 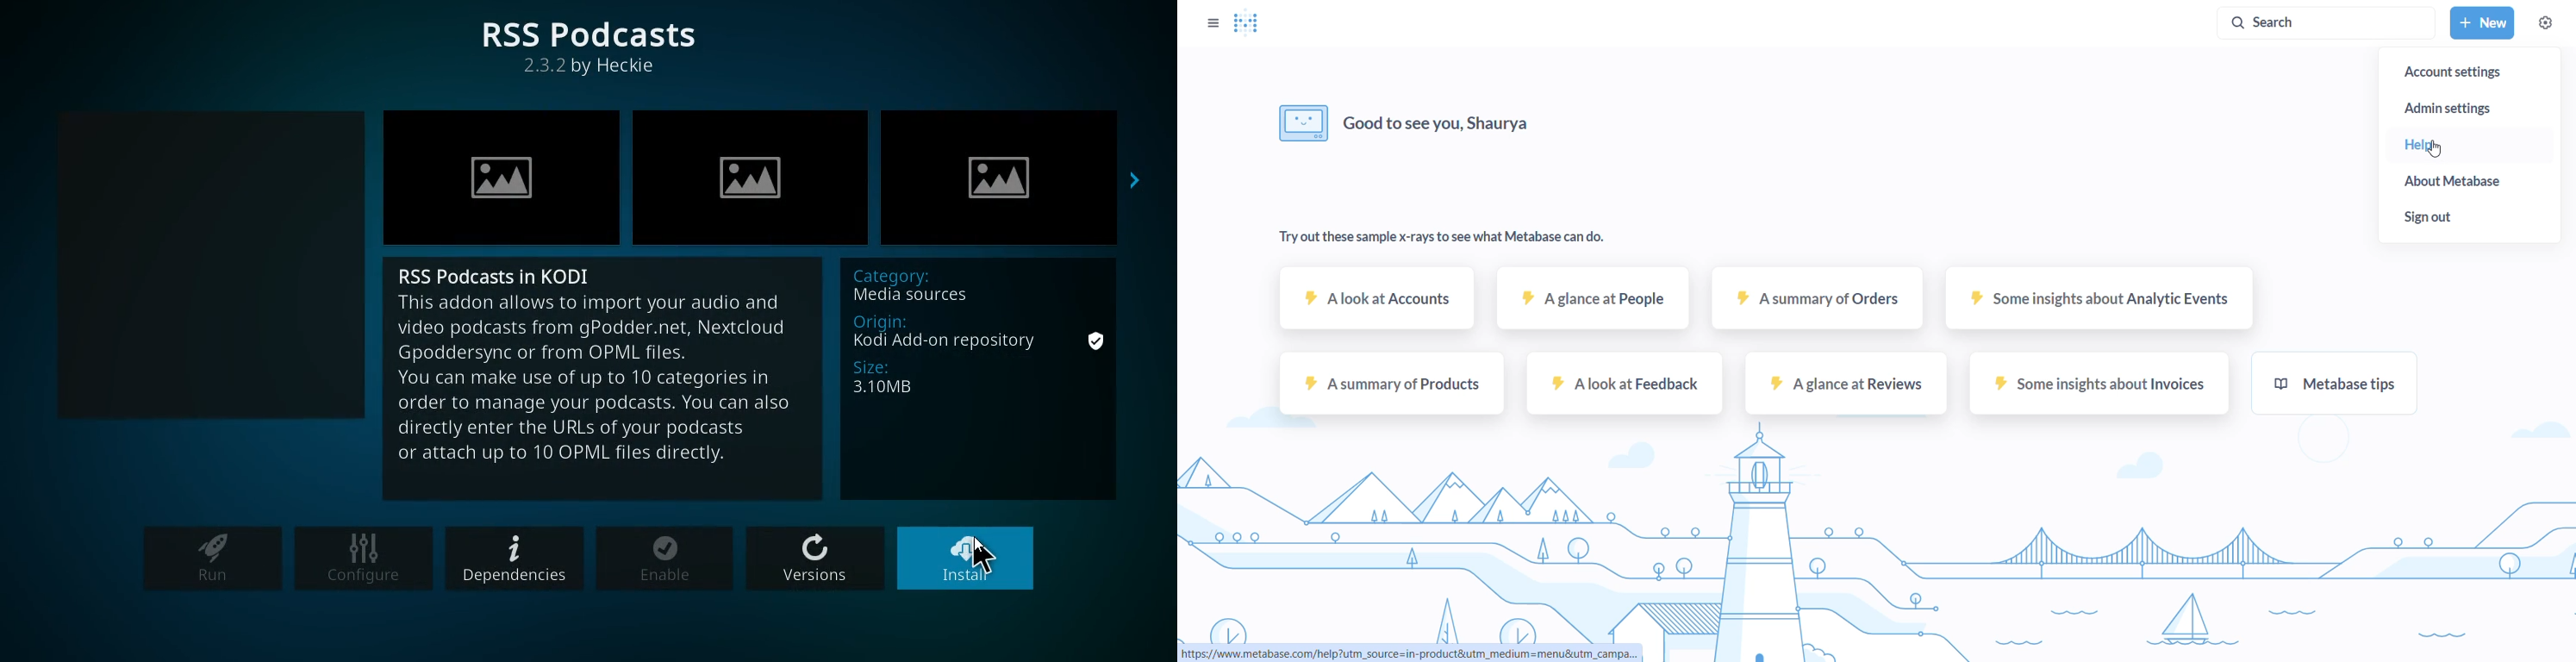 I want to click on enable, so click(x=666, y=560).